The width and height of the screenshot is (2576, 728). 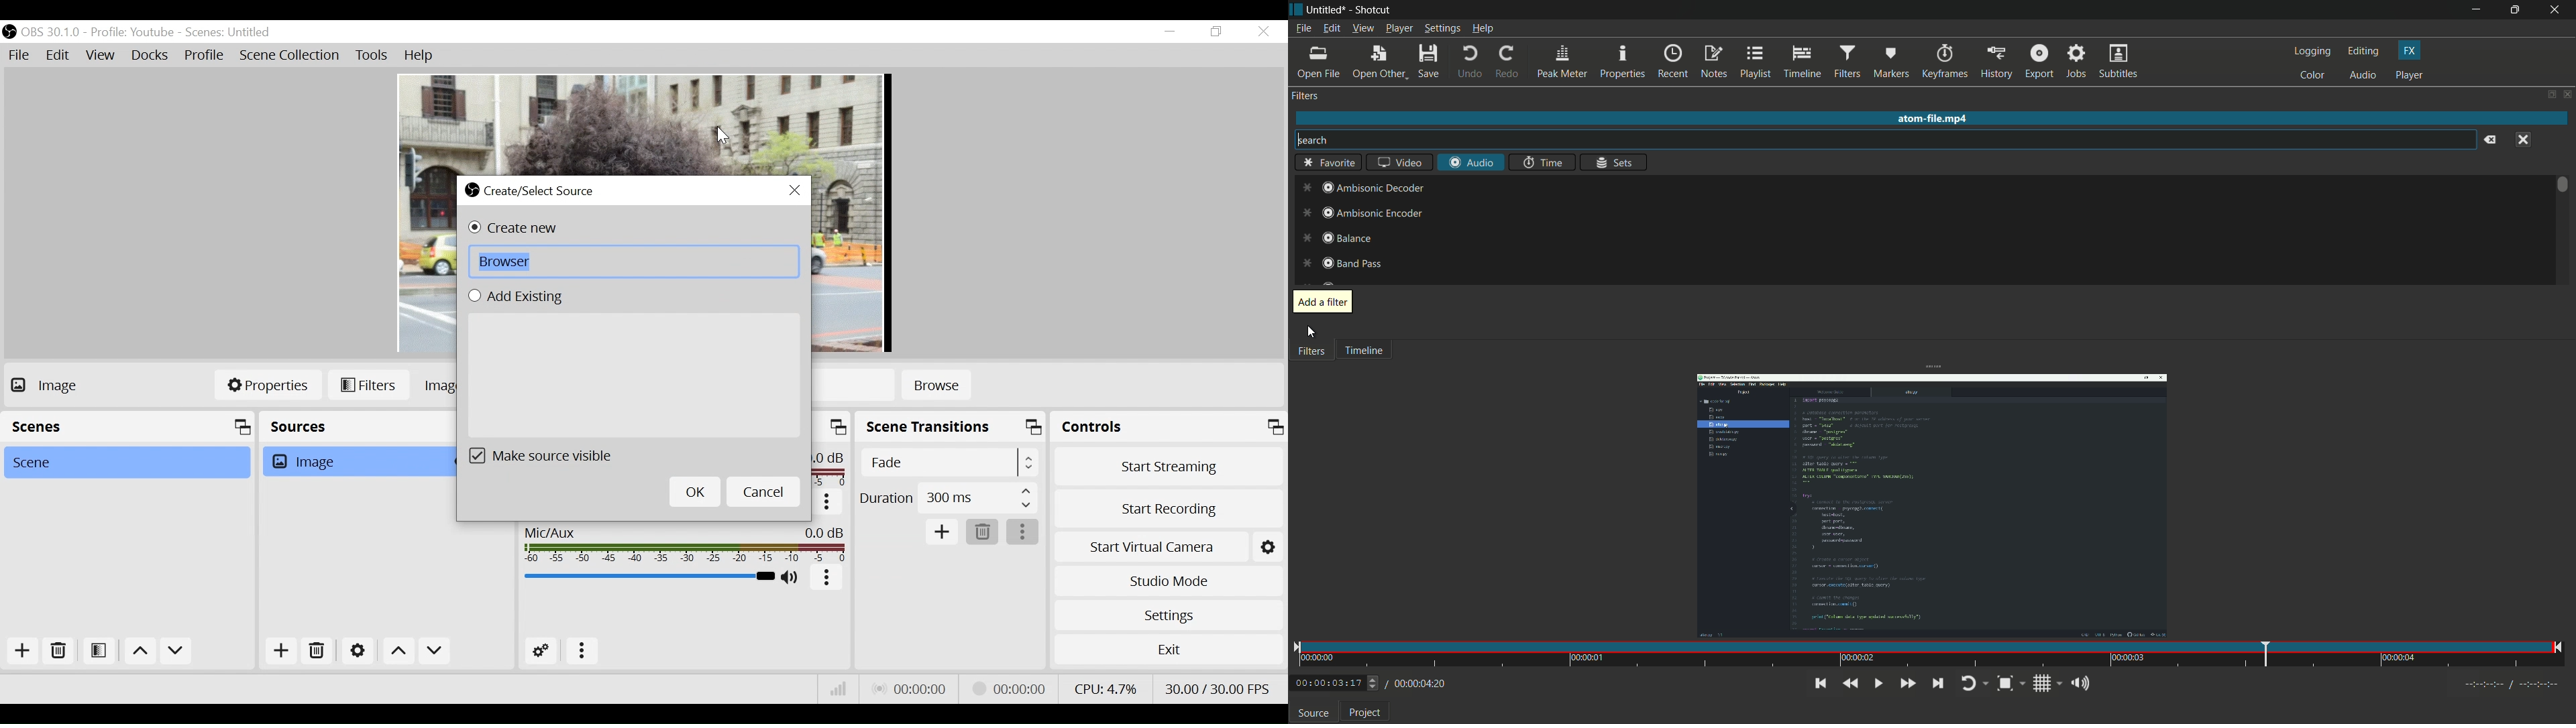 What do you see at coordinates (695, 491) in the screenshot?
I see `OK` at bounding box center [695, 491].